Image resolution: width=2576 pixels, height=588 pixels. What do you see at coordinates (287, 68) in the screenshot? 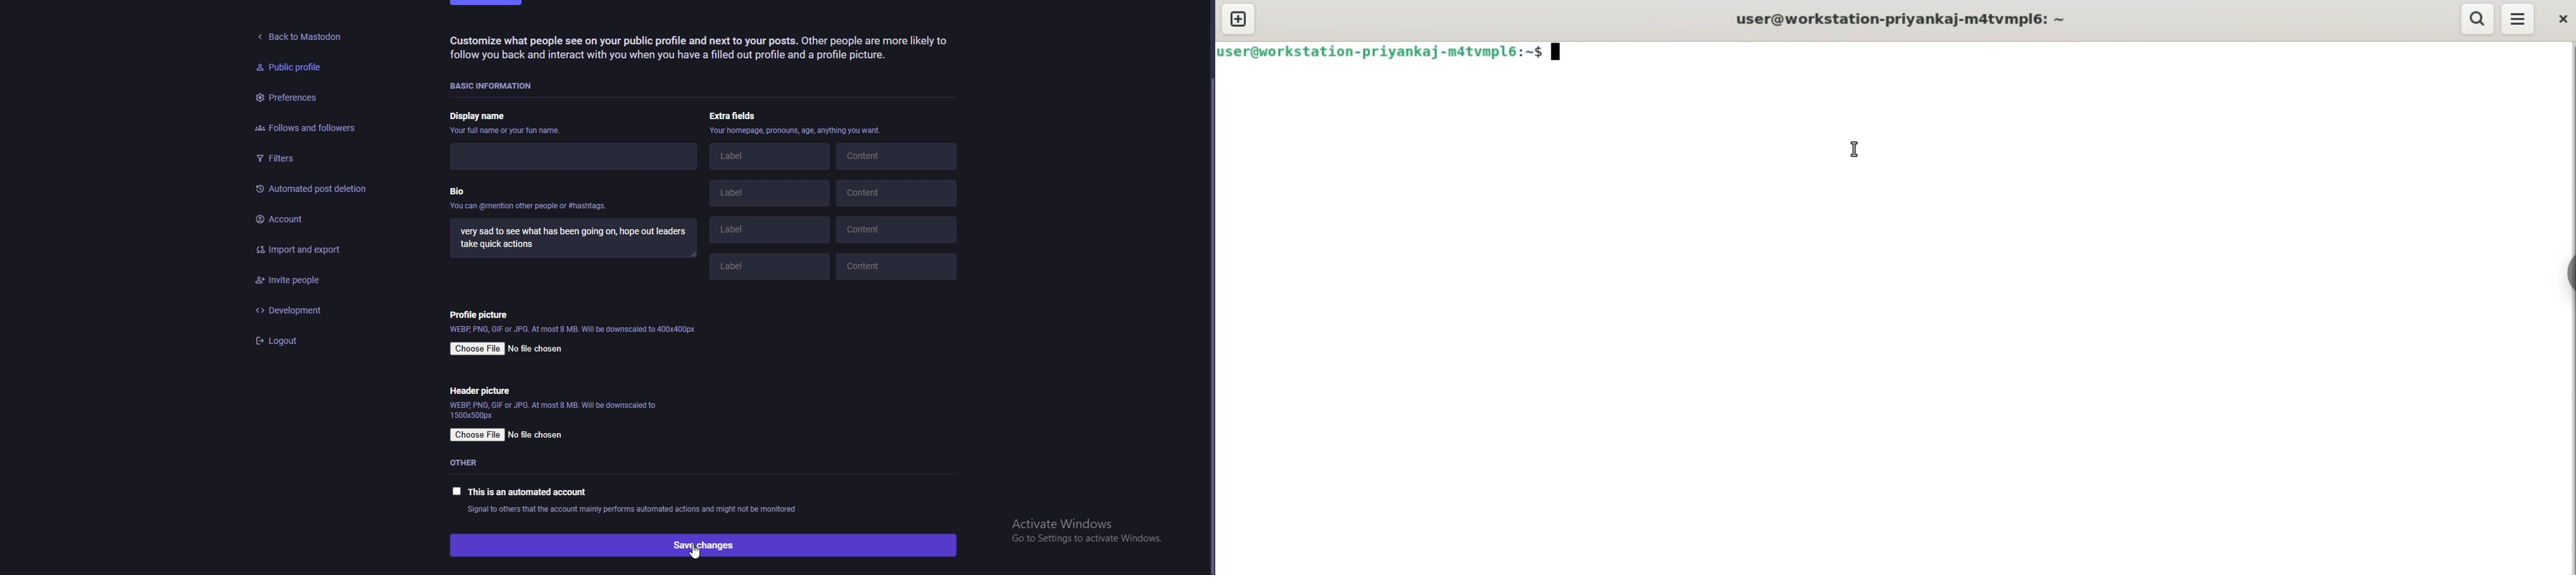
I see `Public profile` at bounding box center [287, 68].